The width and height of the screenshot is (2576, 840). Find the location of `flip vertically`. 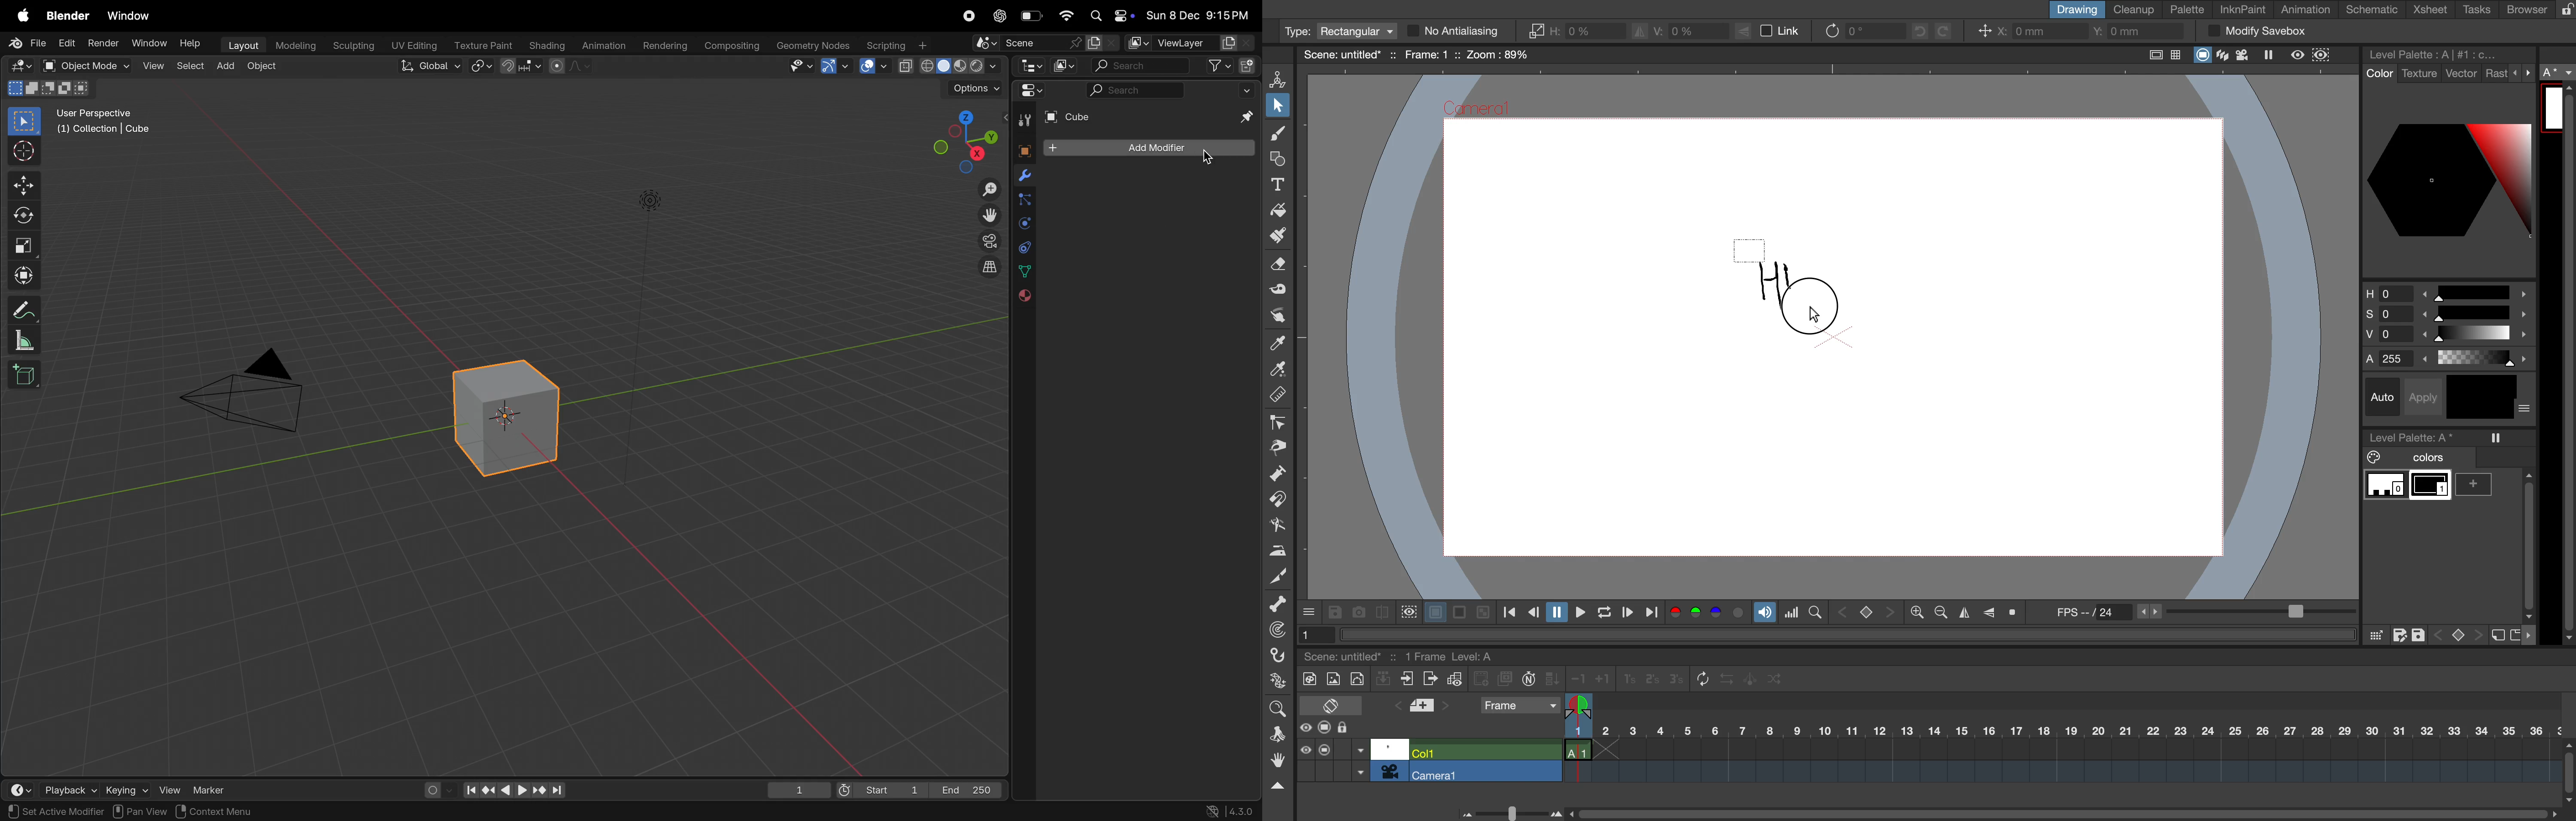

flip vertically is located at coordinates (1989, 611).